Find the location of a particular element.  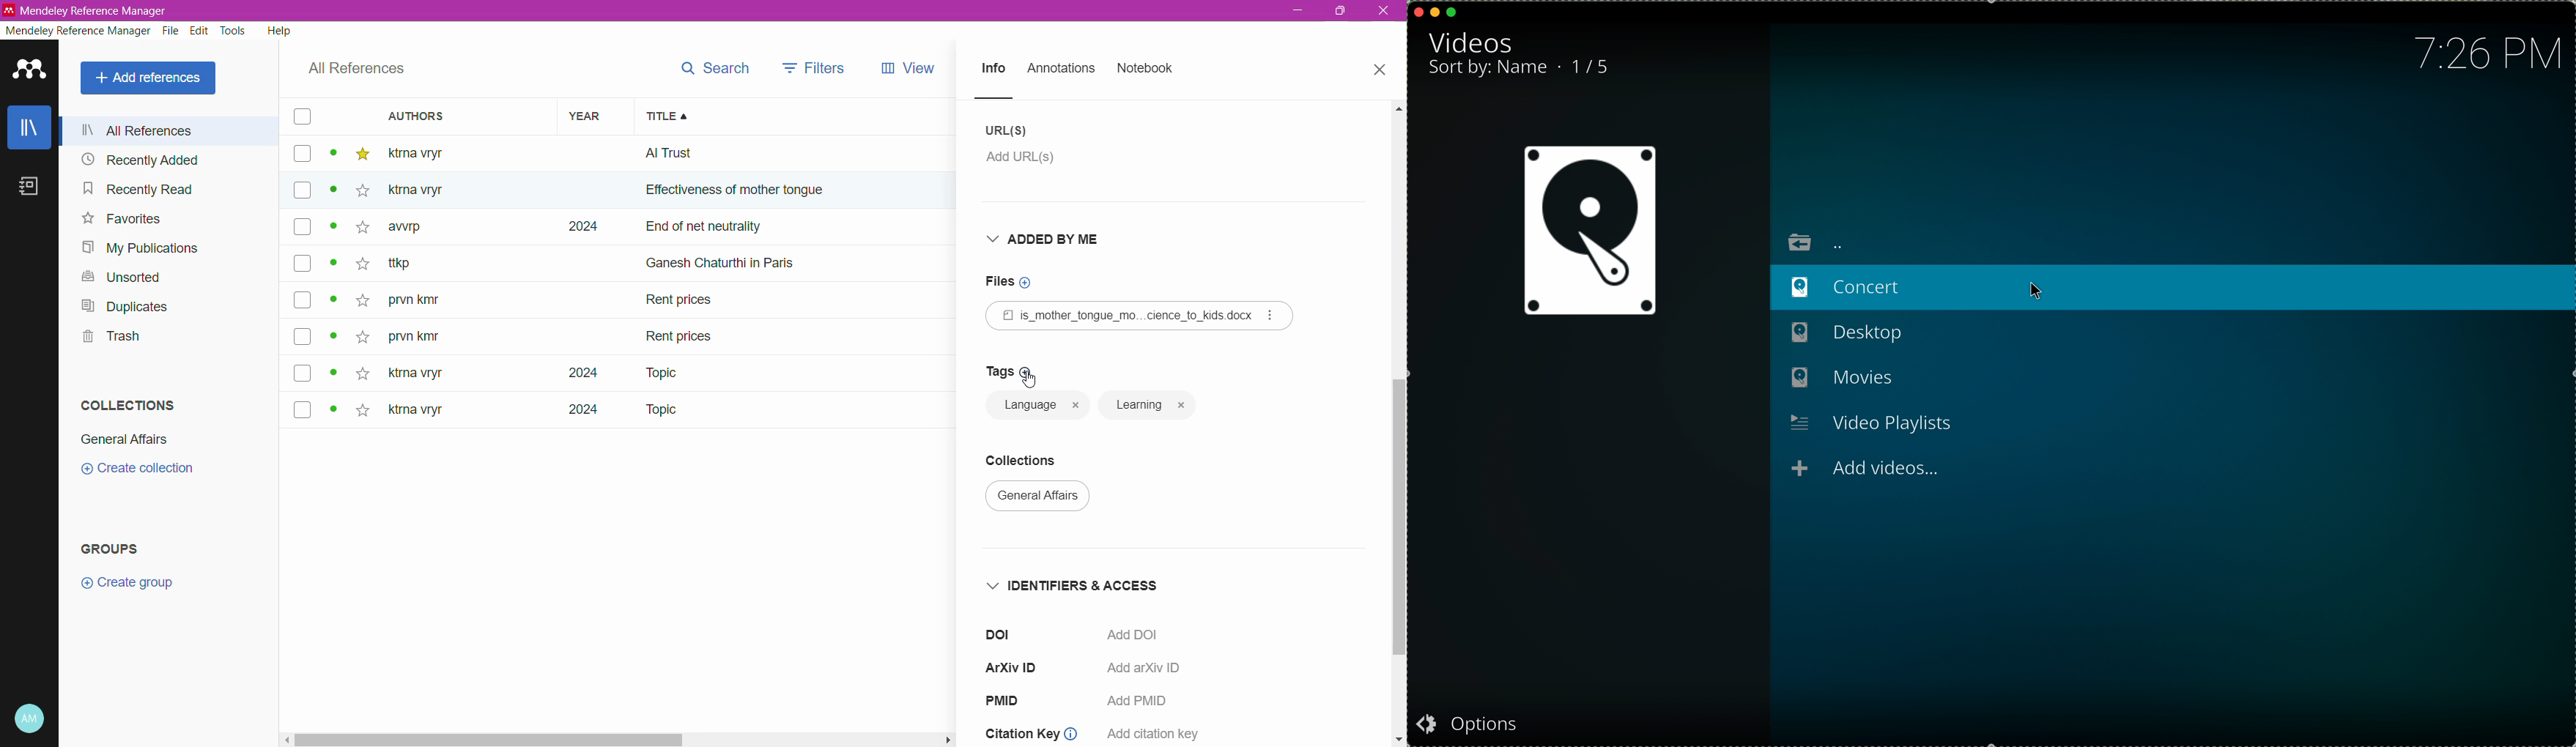

dot  is located at coordinates (329, 412).